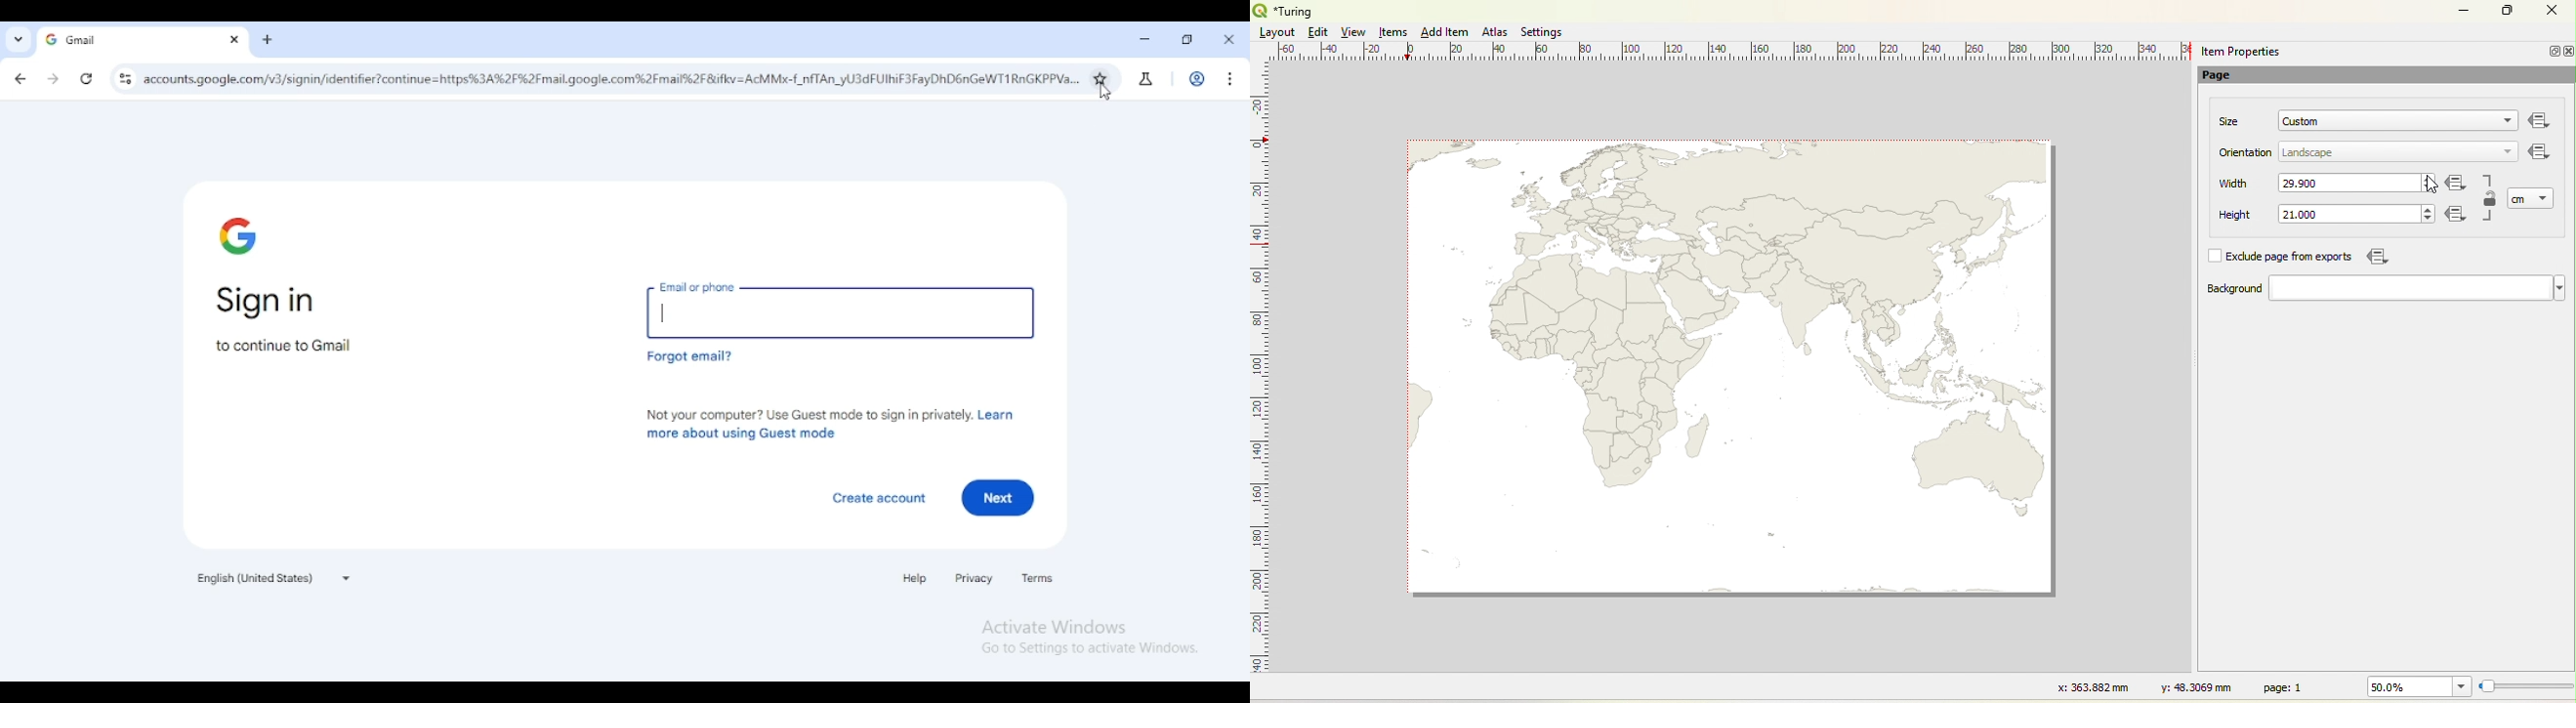 The height and width of the screenshot is (728, 2576). I want to click on Check box, so click(2213, 255).